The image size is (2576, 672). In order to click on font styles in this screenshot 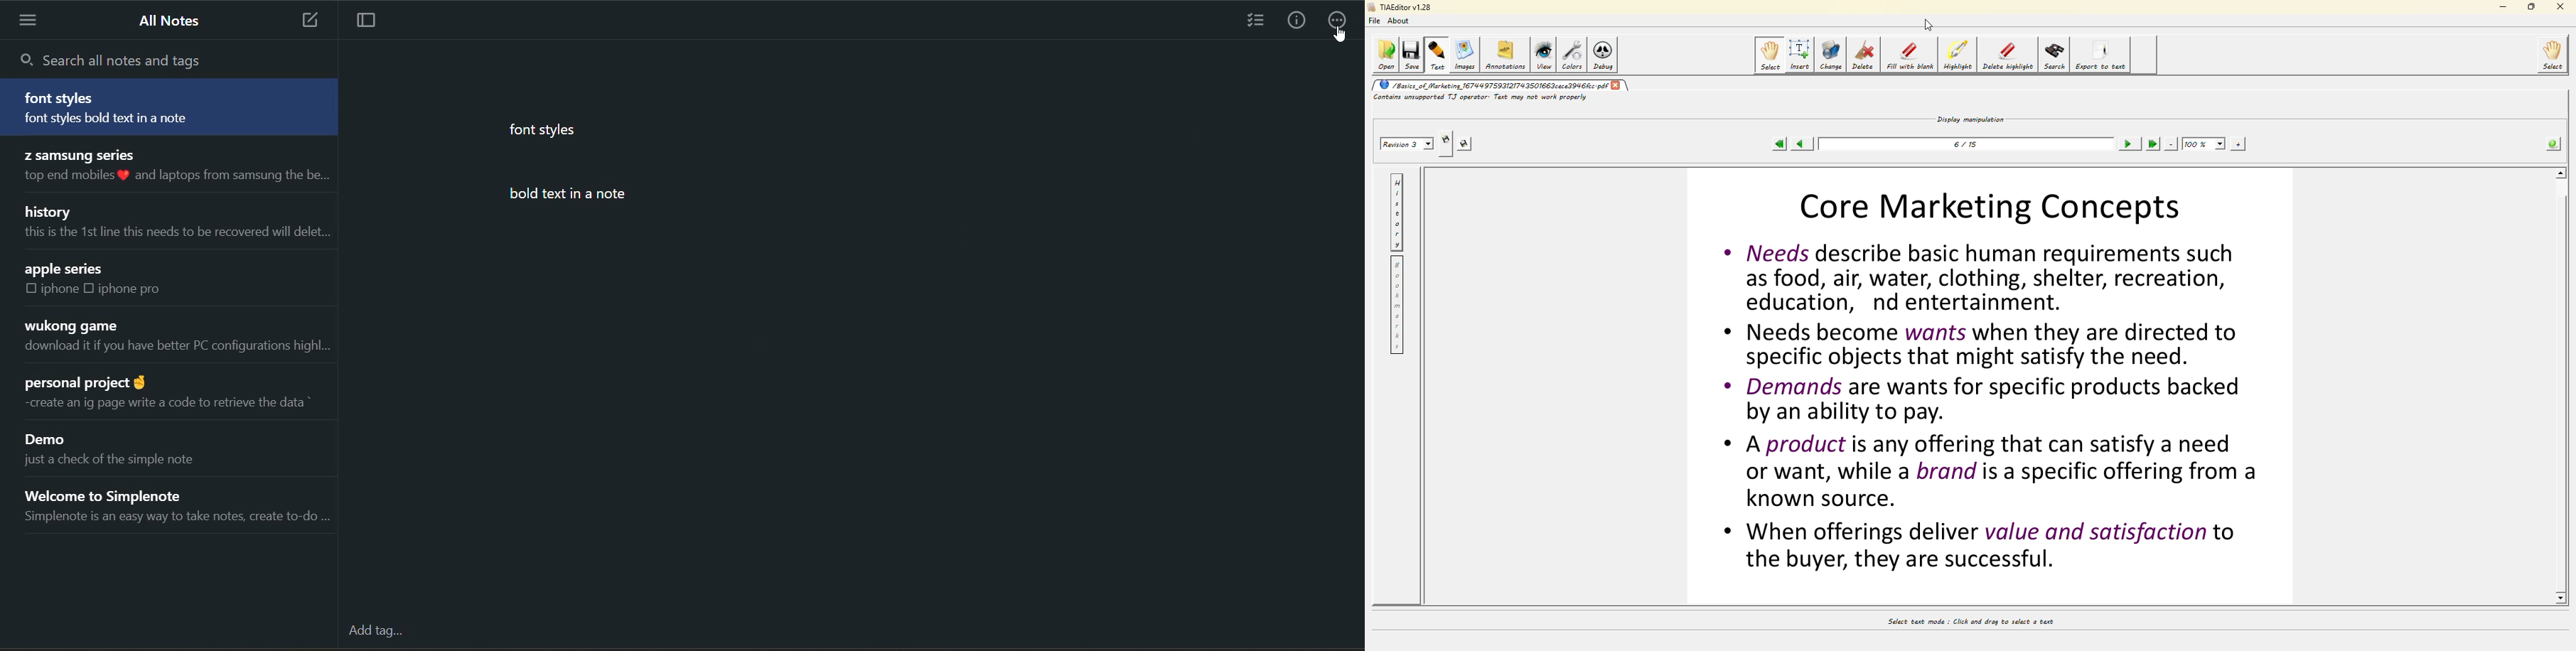, I will do `click(63, 98)`.